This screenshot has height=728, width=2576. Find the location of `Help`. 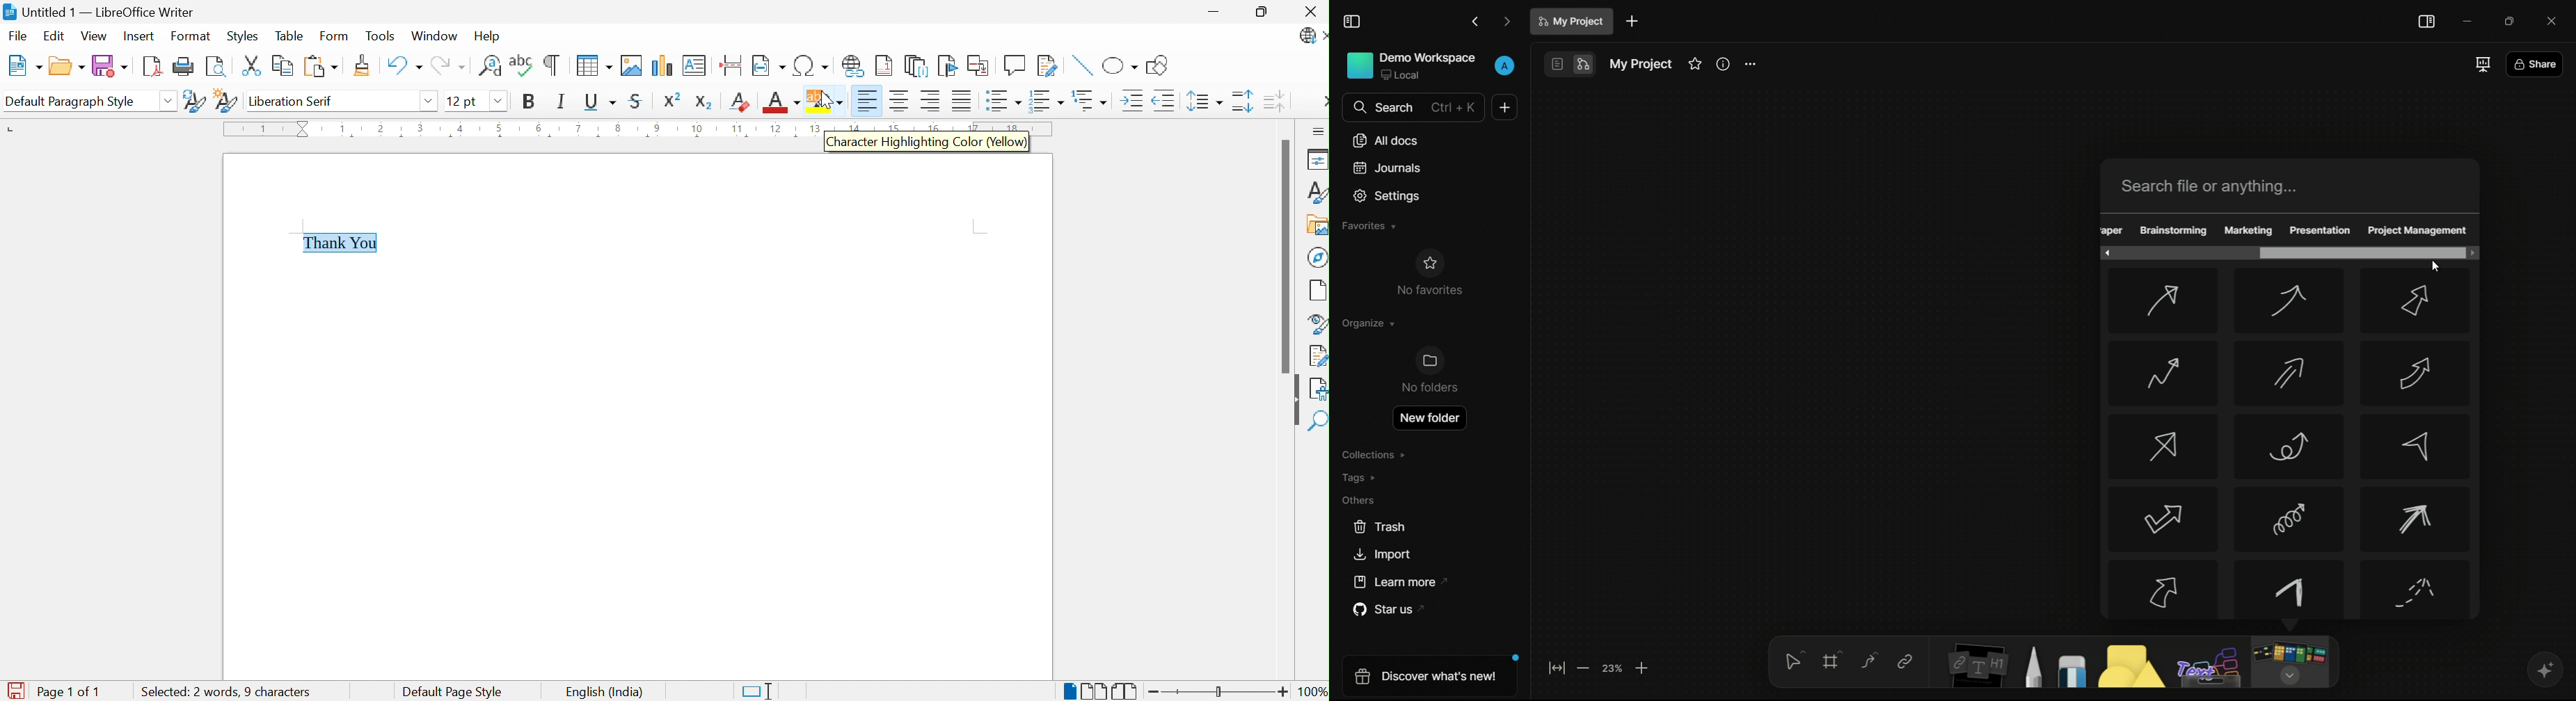

Help is located at coordinates (486, 37).